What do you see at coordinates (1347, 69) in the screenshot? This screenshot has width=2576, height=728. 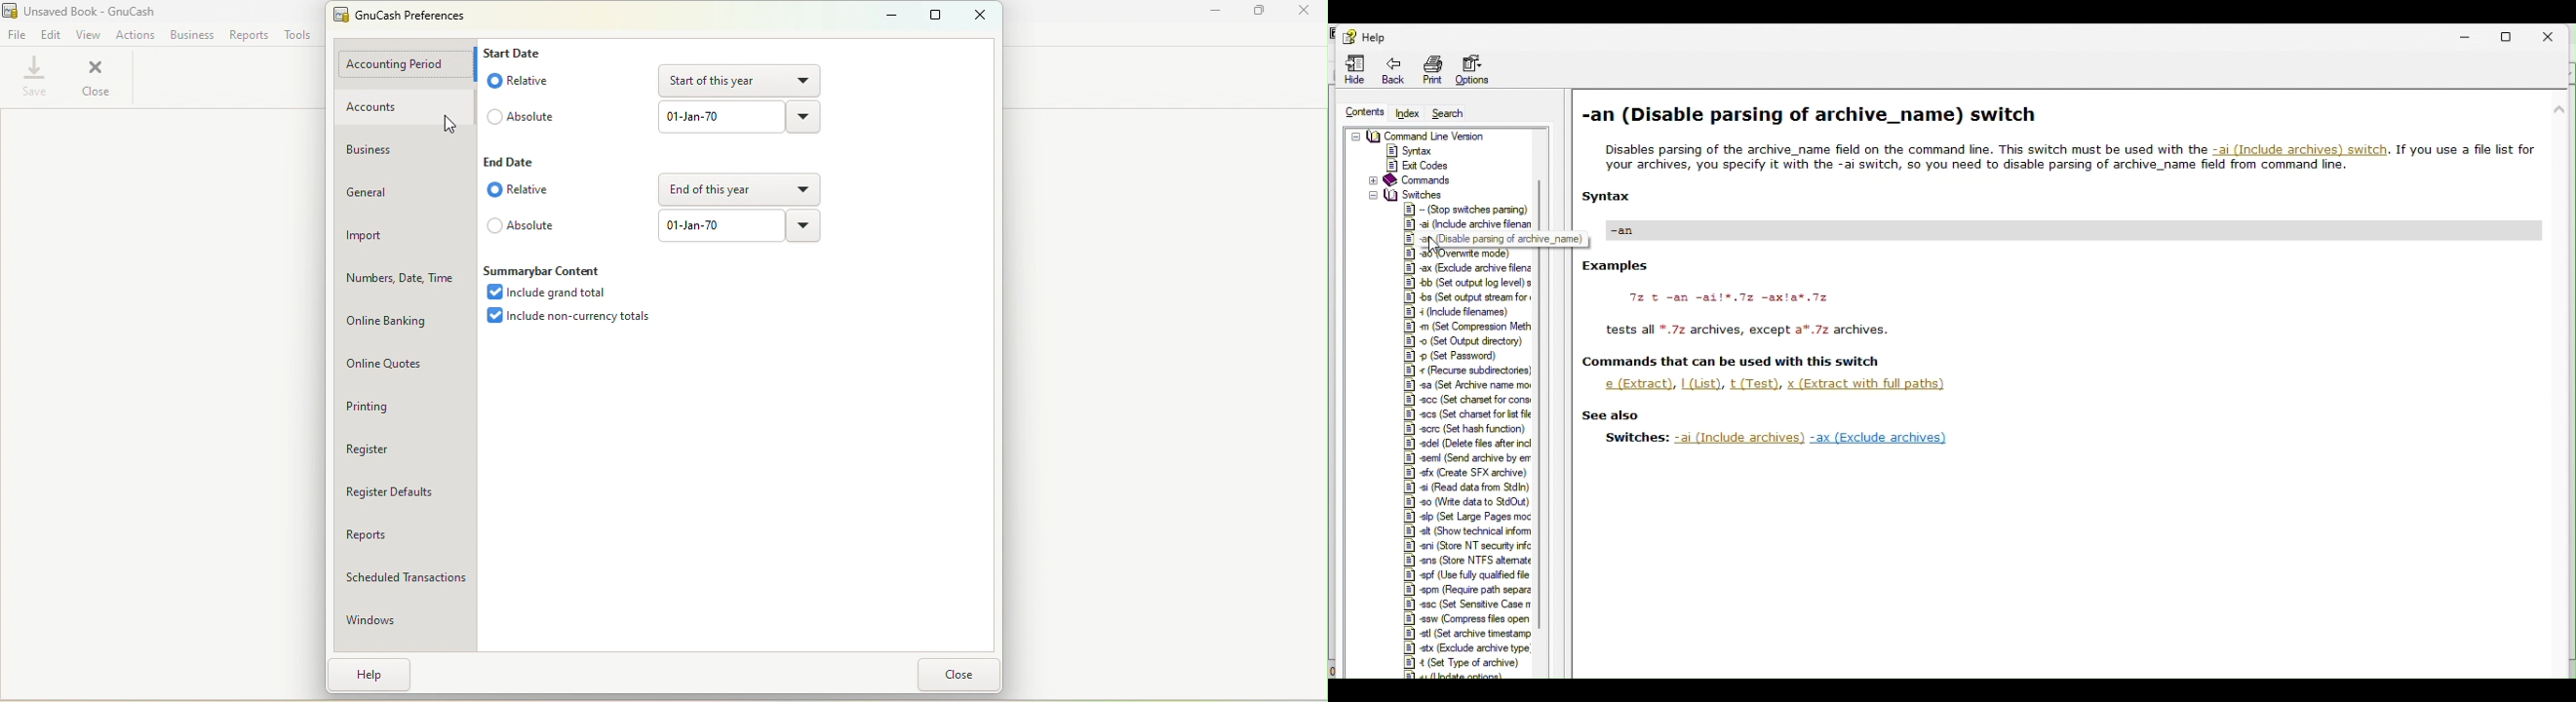 I see `Hide` at bounding box center [1347, 69].